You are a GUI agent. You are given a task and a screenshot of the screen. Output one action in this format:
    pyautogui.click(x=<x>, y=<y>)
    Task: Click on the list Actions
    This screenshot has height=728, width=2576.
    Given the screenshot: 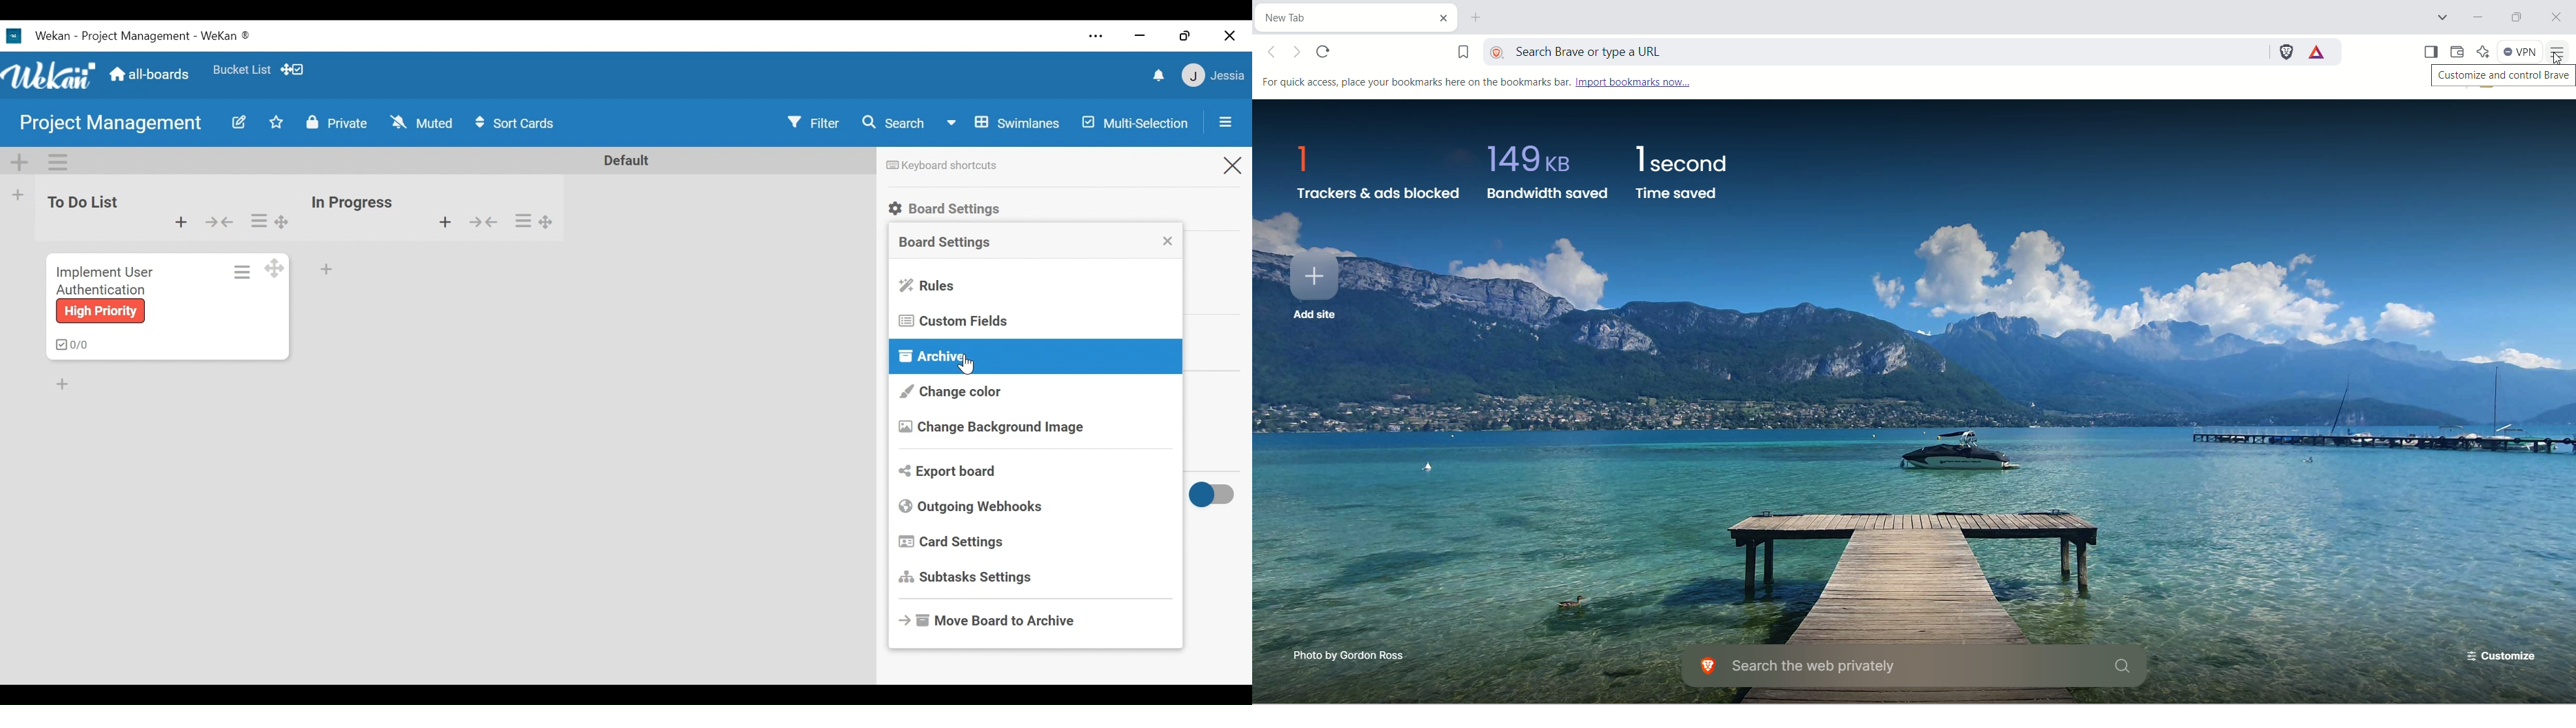 What is the action you would take?
    pyautogui.click(x=524, y=219)
    